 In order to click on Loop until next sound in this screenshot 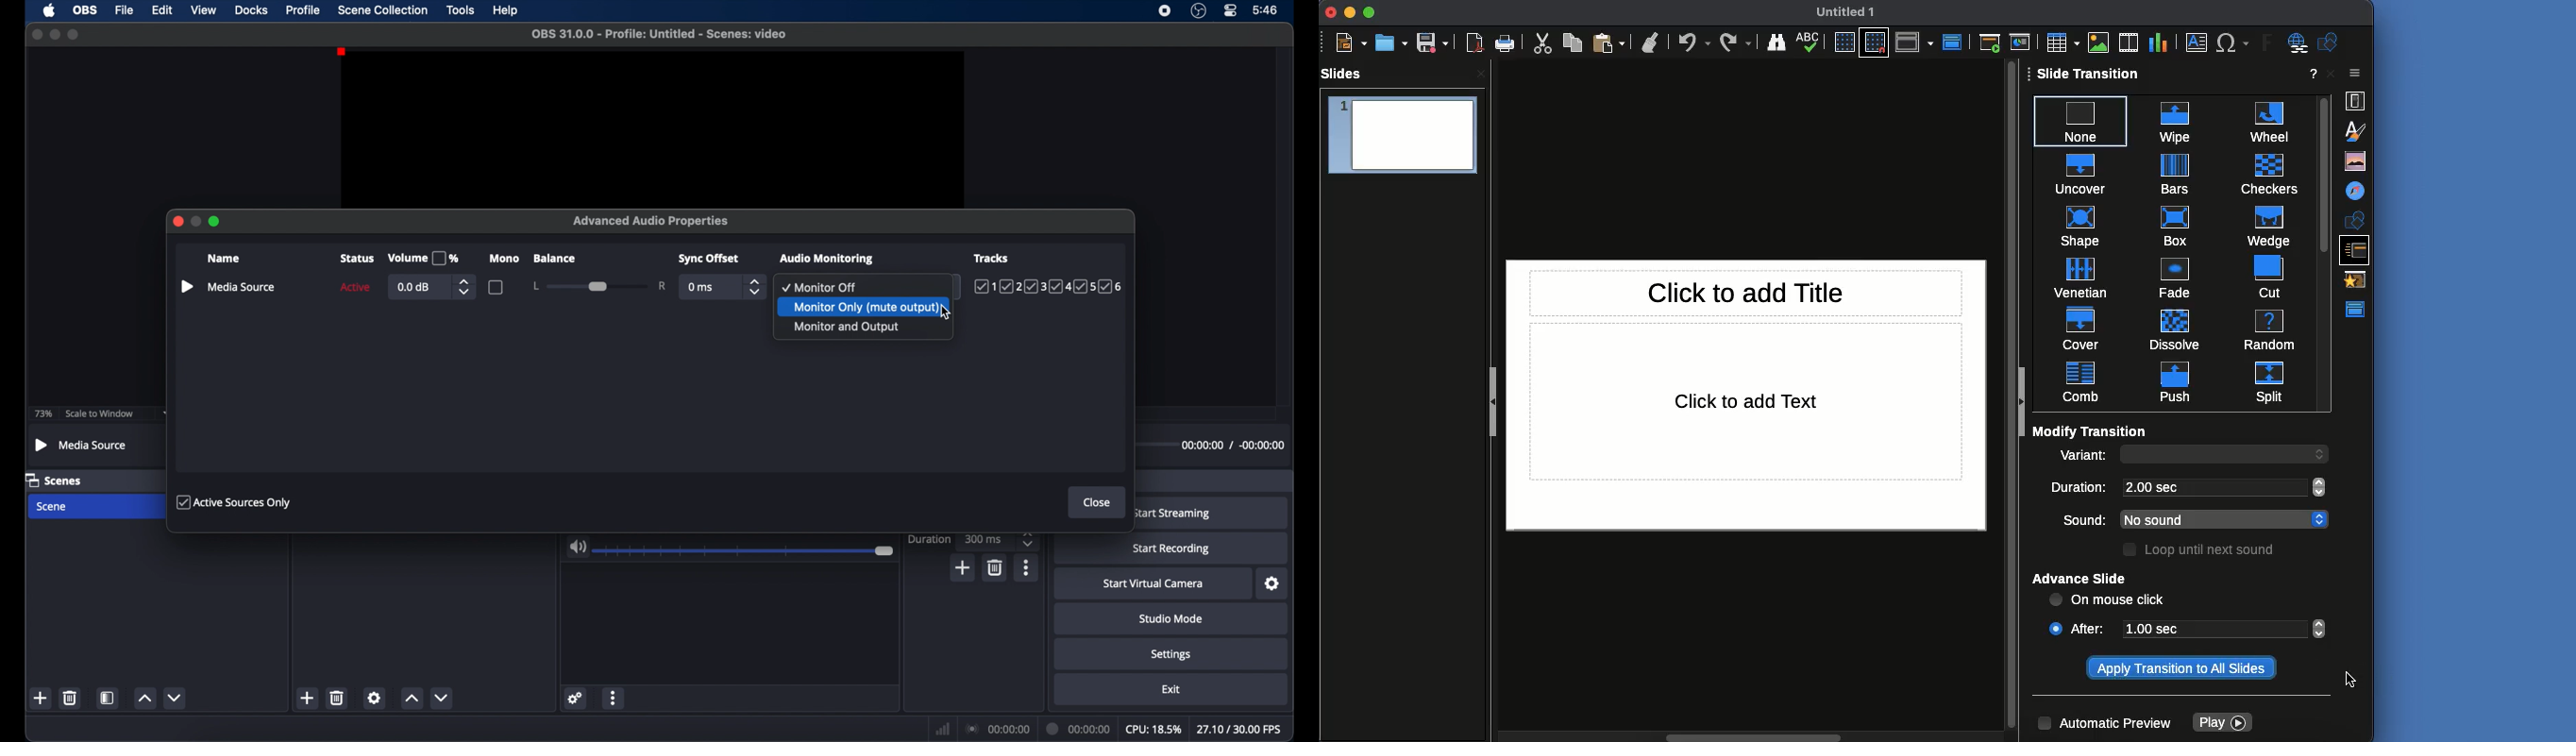, I will do `click(2202, 551)`.